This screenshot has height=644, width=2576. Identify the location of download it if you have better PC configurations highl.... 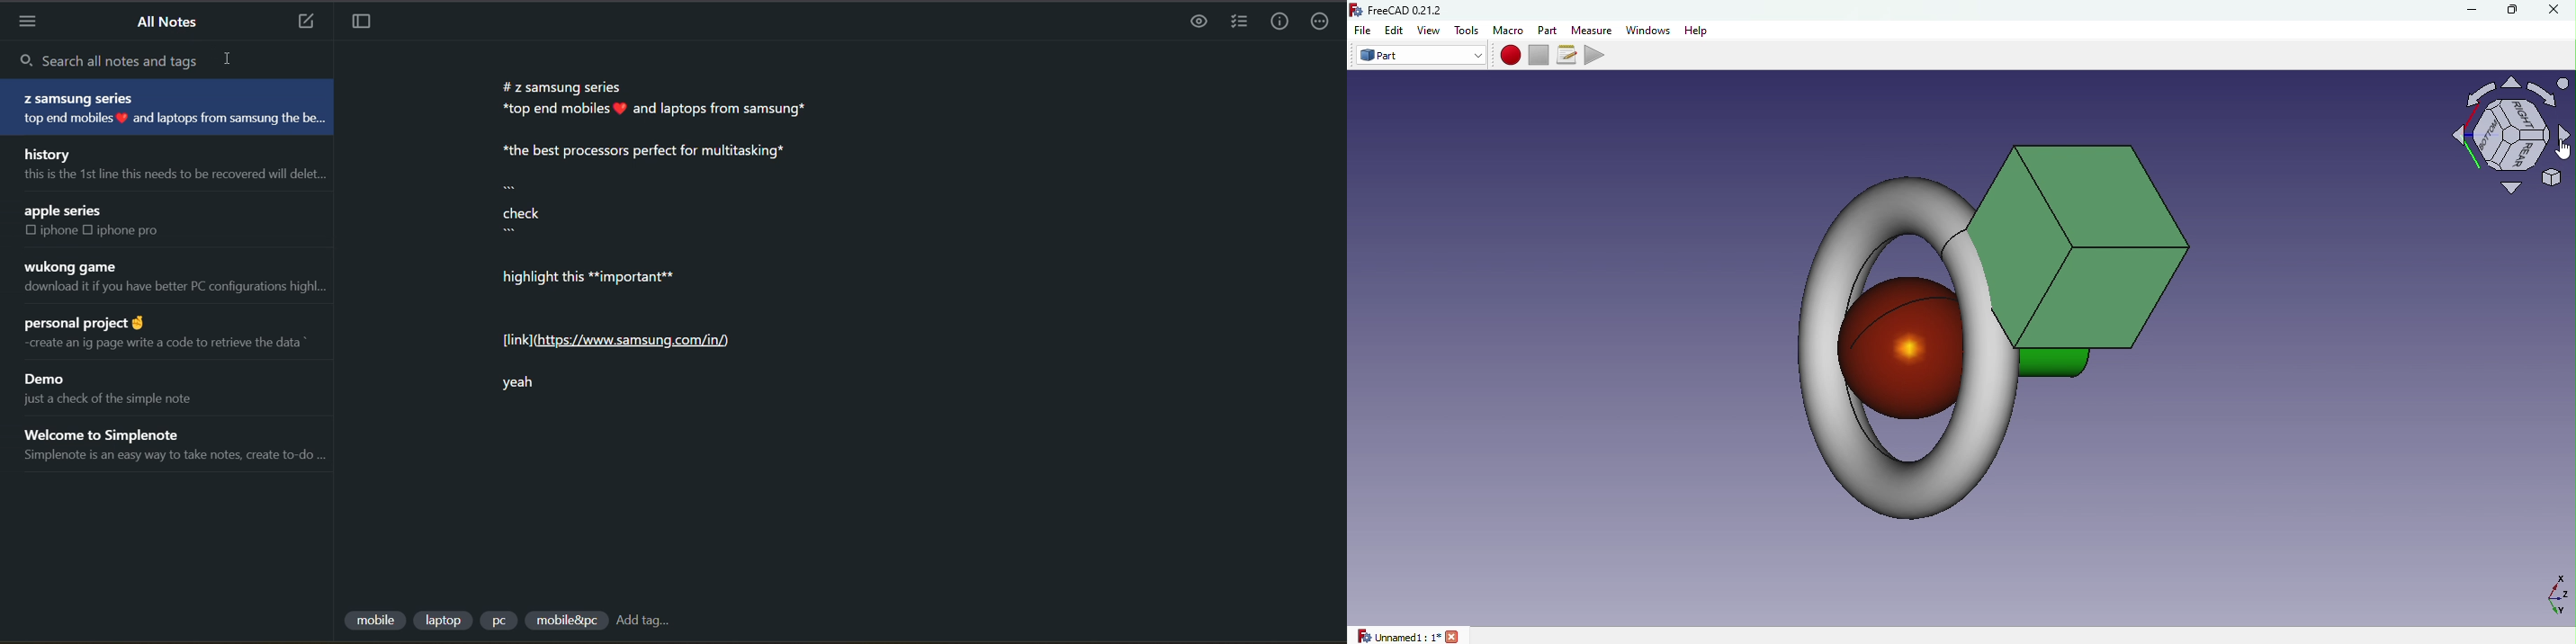
(178, 288).